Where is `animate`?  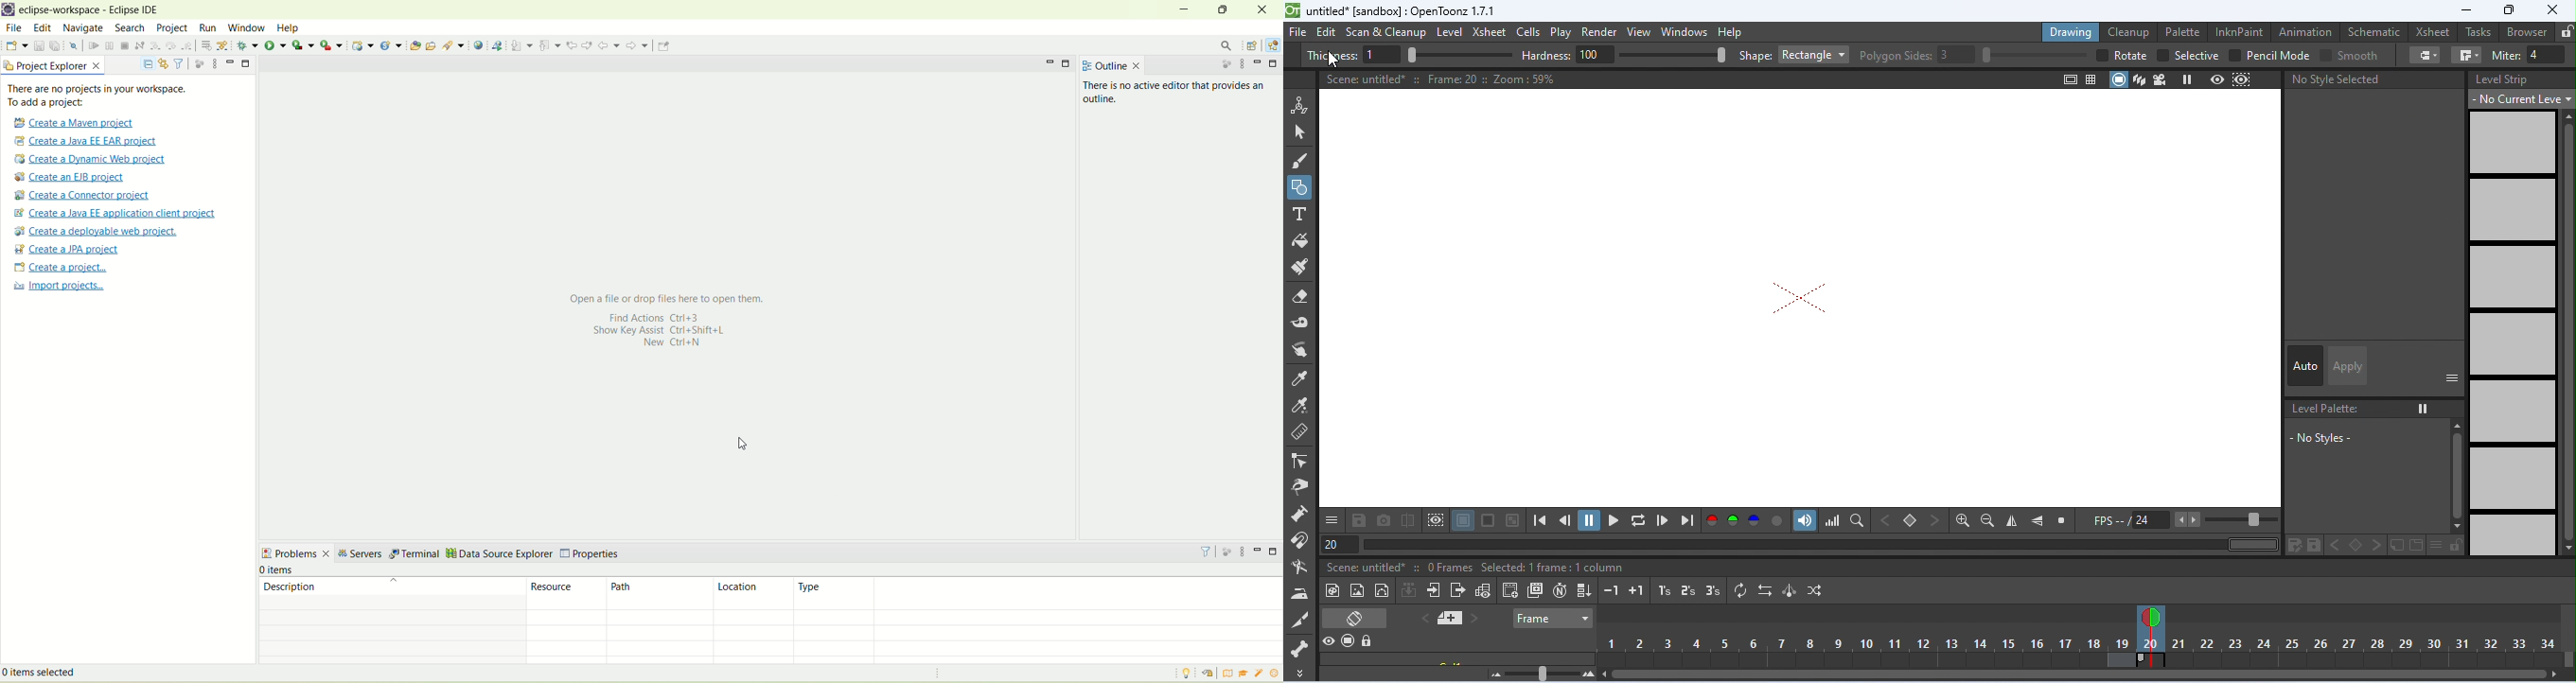
animate is located at coordinates (1298, 104).